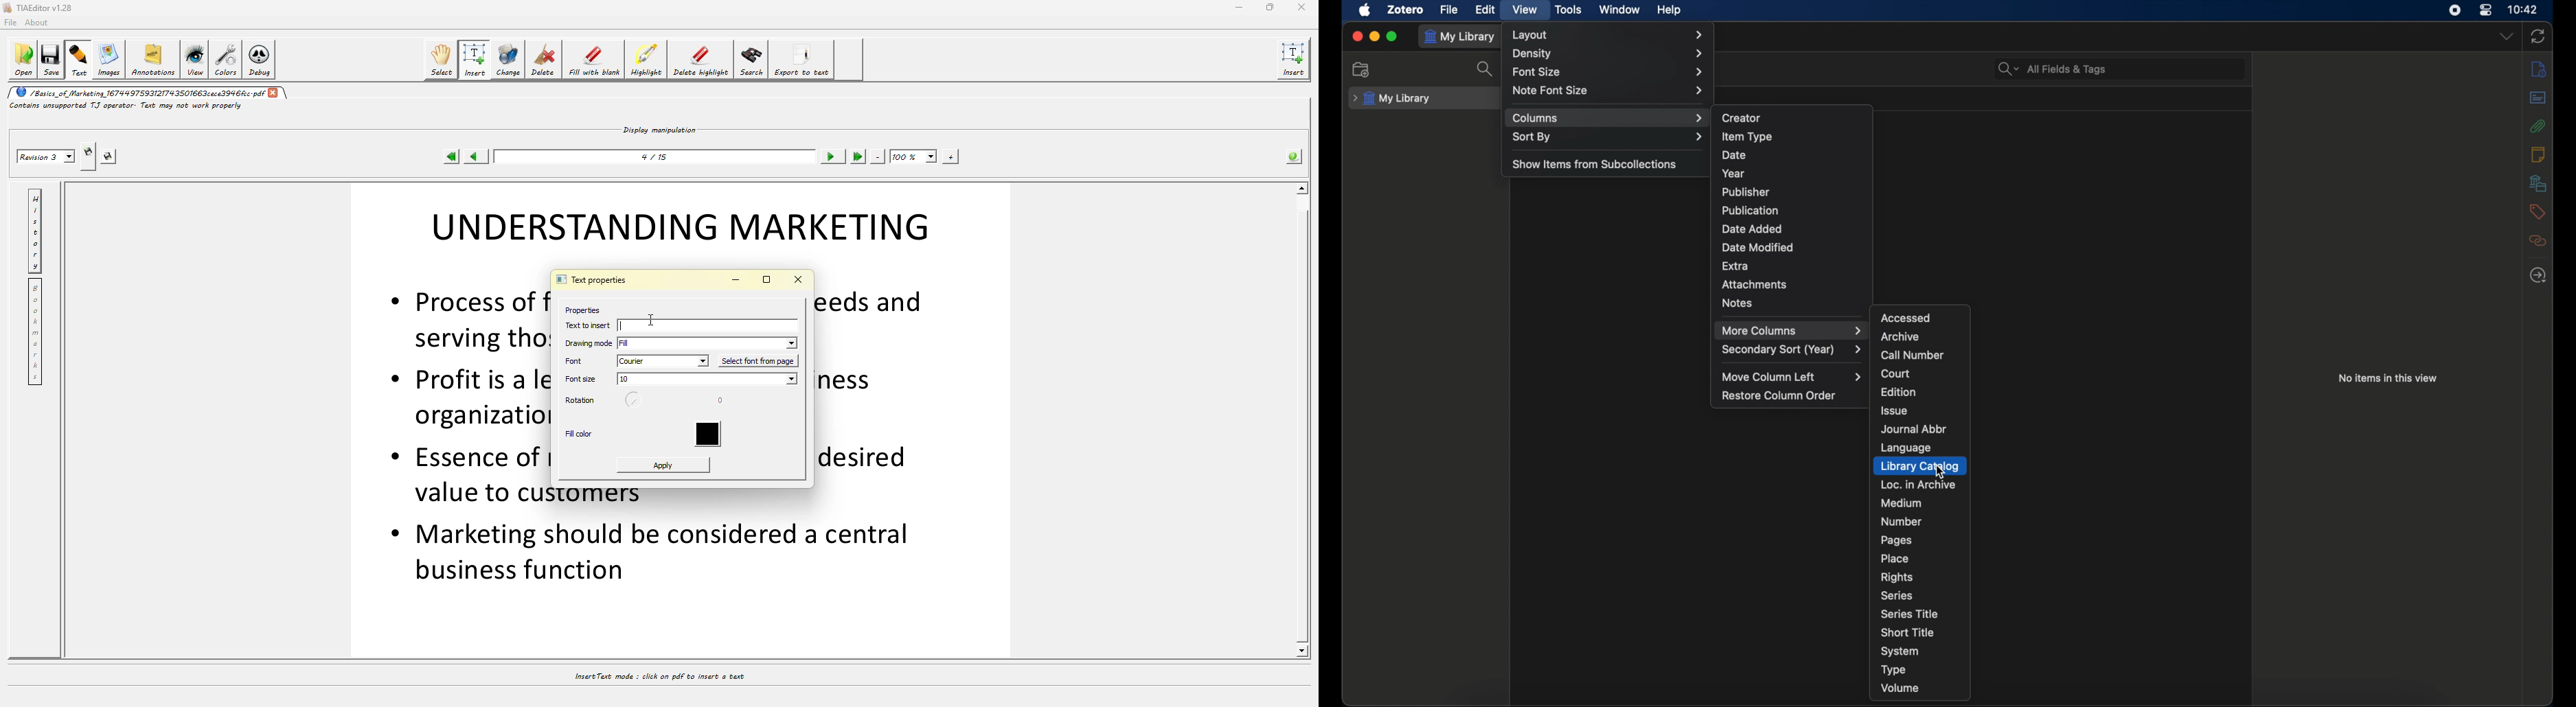 The width and height of the screenshot is (2576, 728). What do you see at coordinates (1484, 10) in the screenshot?
I see `edit` at bounding box center [1484, 10].